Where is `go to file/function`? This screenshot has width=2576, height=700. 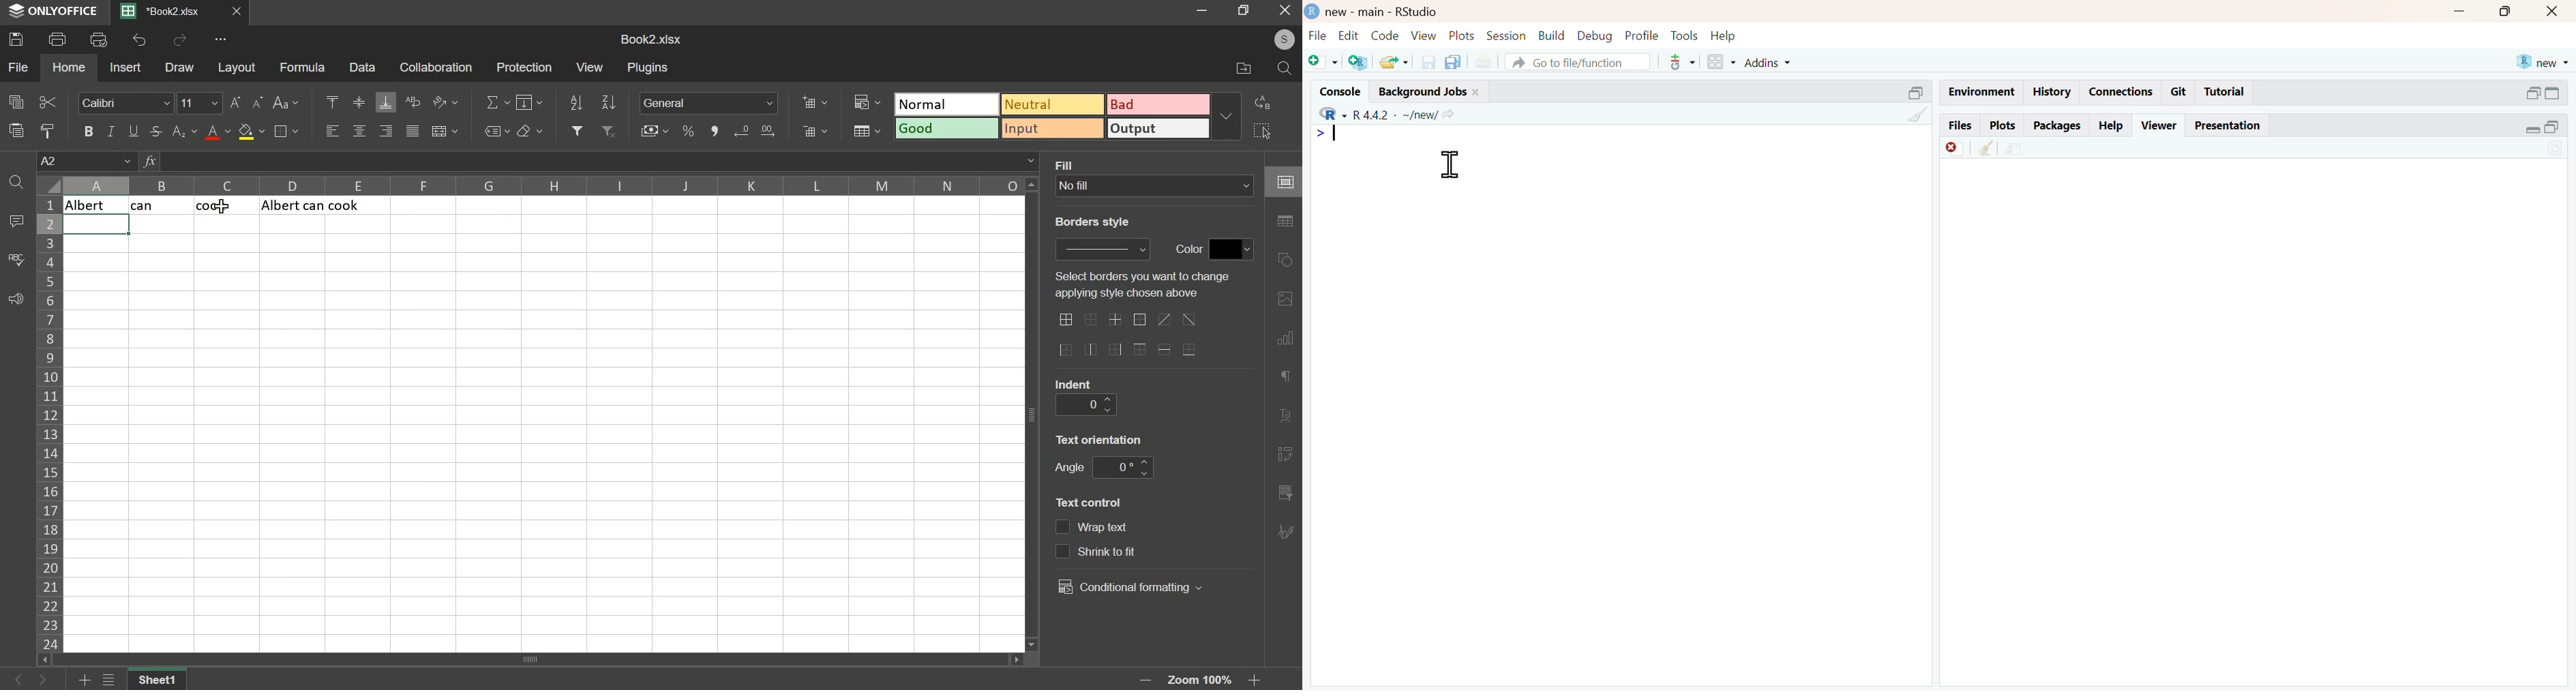
go to file/function is located at coordinates (1578, 62).